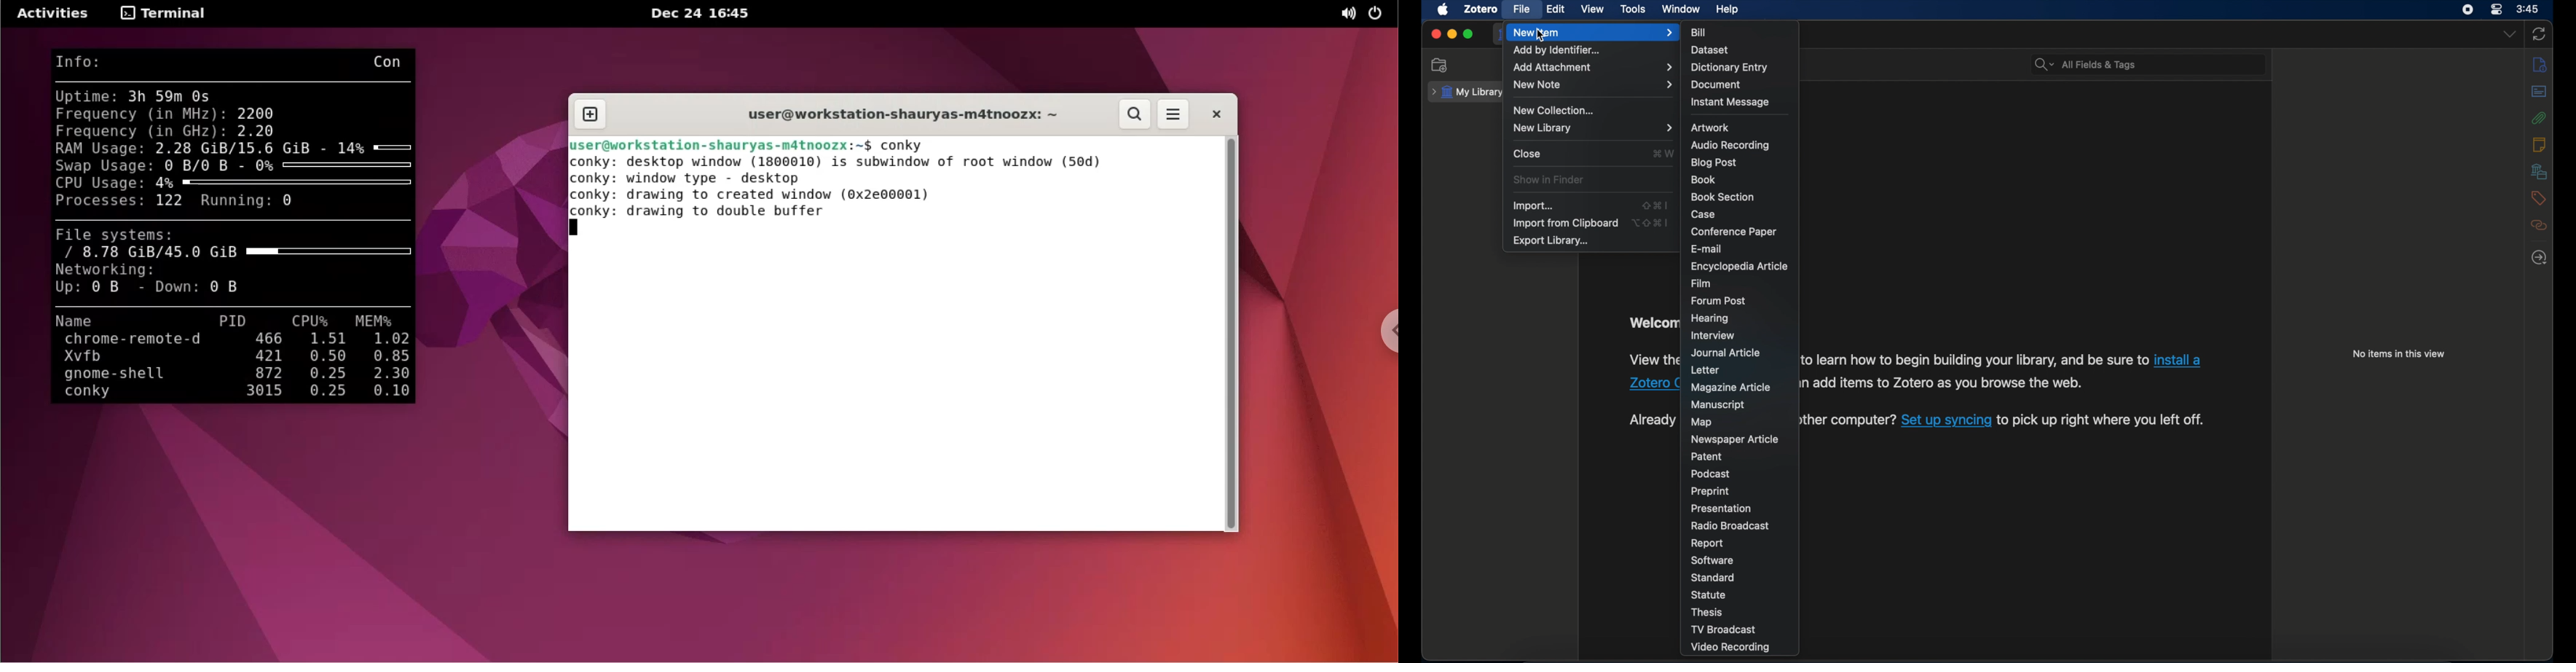  Describe the element at coordinates (2540, 33) in the screenshot. I see `sync` at that location.